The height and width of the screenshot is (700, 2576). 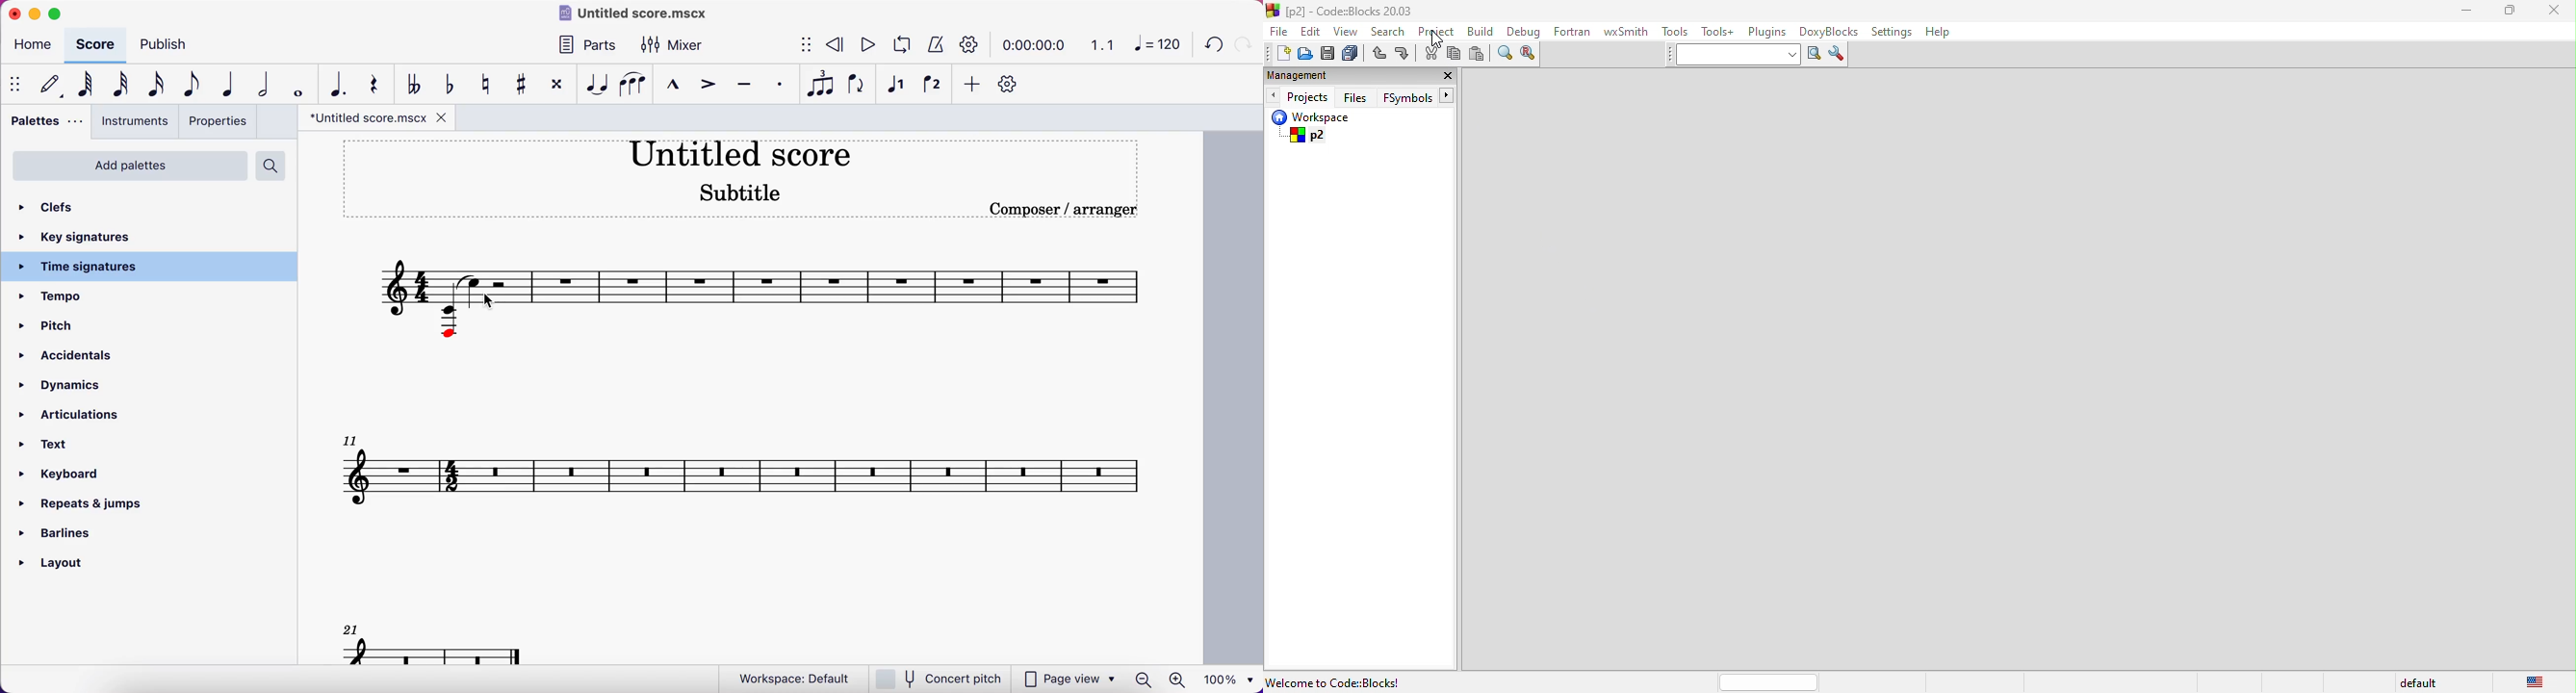 What do you see at coordinates (1341, 11) in the screenshot?
I see `[p2] - Code=Blocks 20.03` at bounding box center [1341, 11].